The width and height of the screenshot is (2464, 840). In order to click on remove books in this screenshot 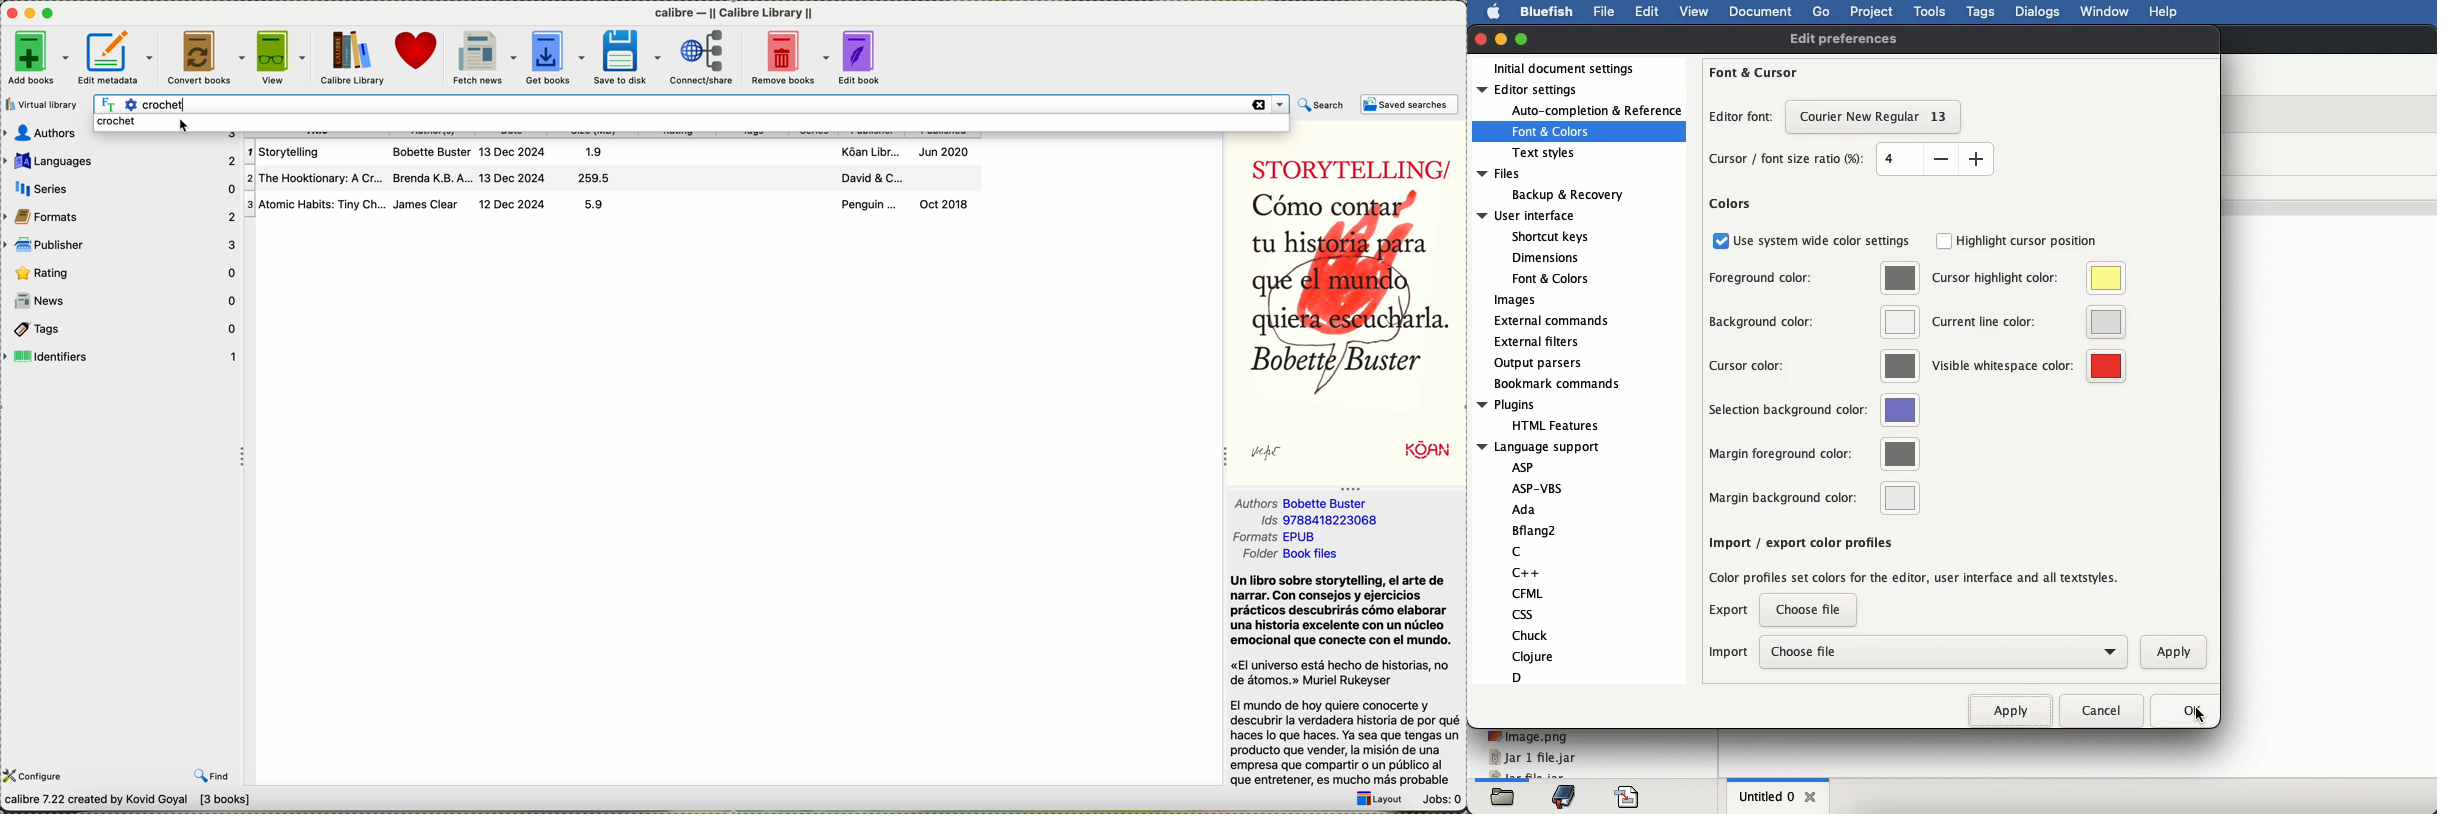, I will do `click(788, 56)`.